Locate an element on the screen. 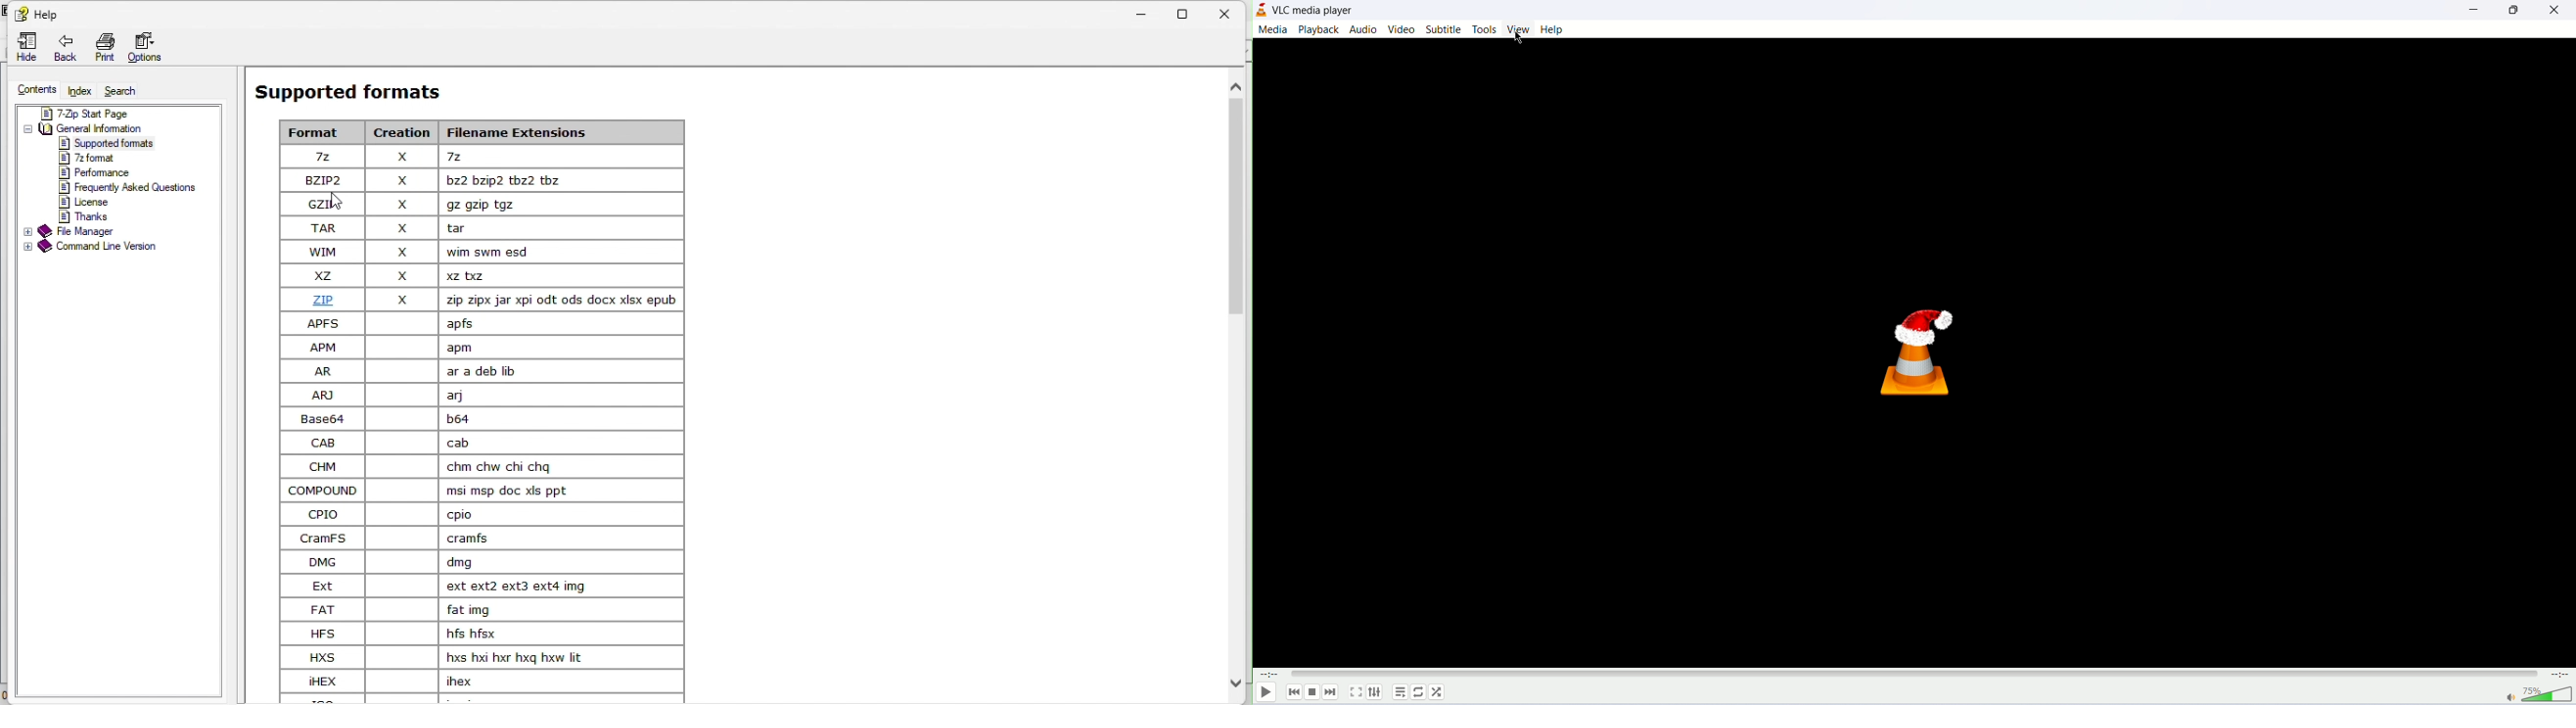  media is located at coordinates (1273, 31).